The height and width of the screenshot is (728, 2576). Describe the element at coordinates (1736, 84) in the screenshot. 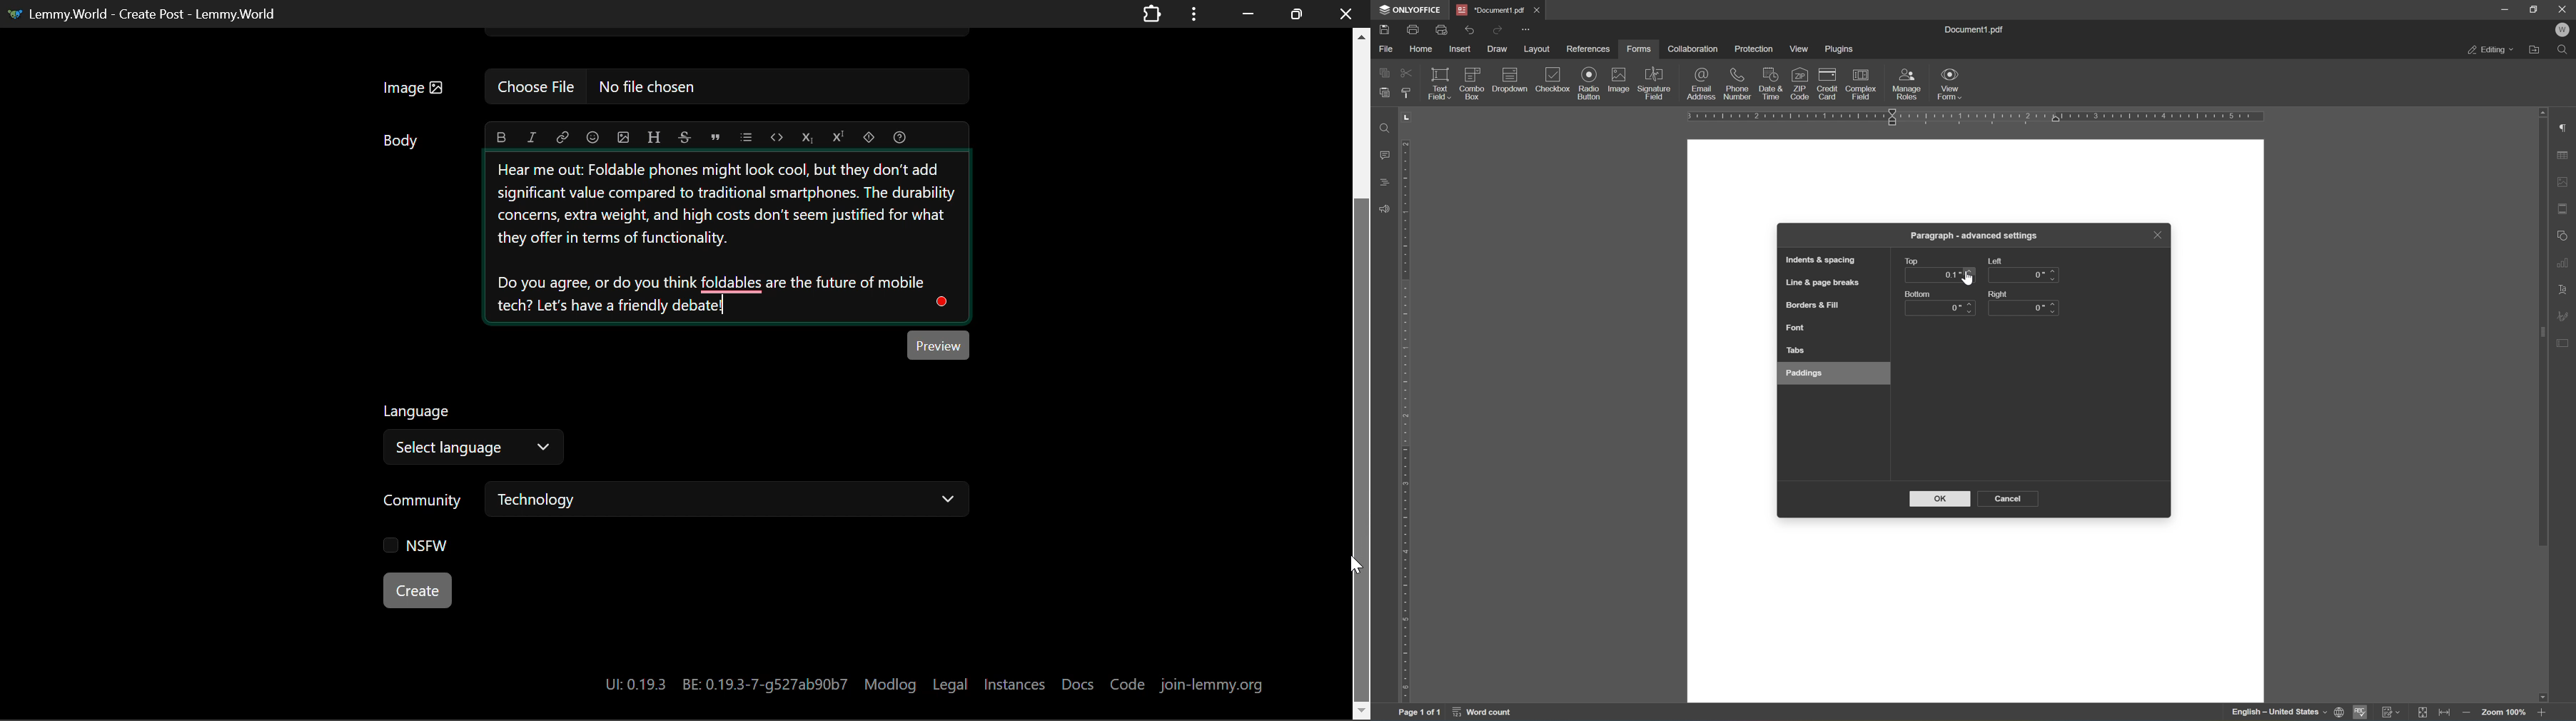

I see `phone number` at that location.